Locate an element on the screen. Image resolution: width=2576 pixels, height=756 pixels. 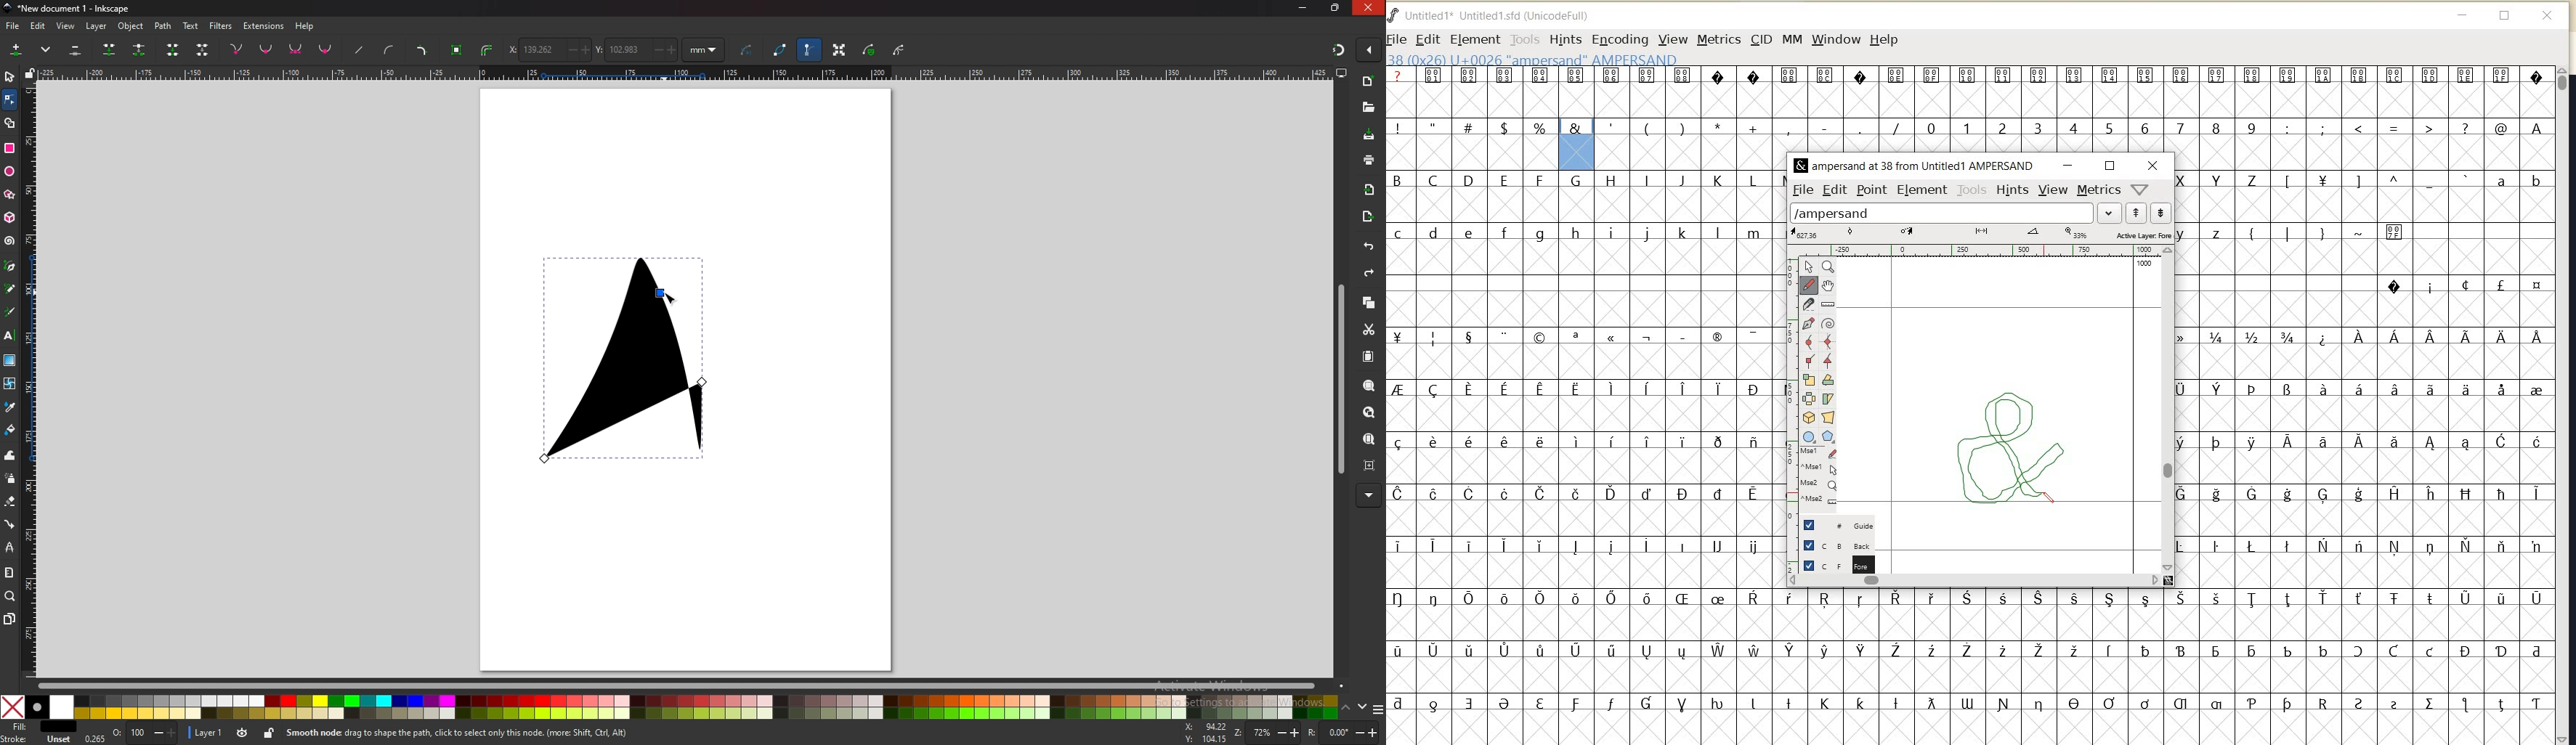
change whether spiro is active or not is located at coordinates (1828, 323).